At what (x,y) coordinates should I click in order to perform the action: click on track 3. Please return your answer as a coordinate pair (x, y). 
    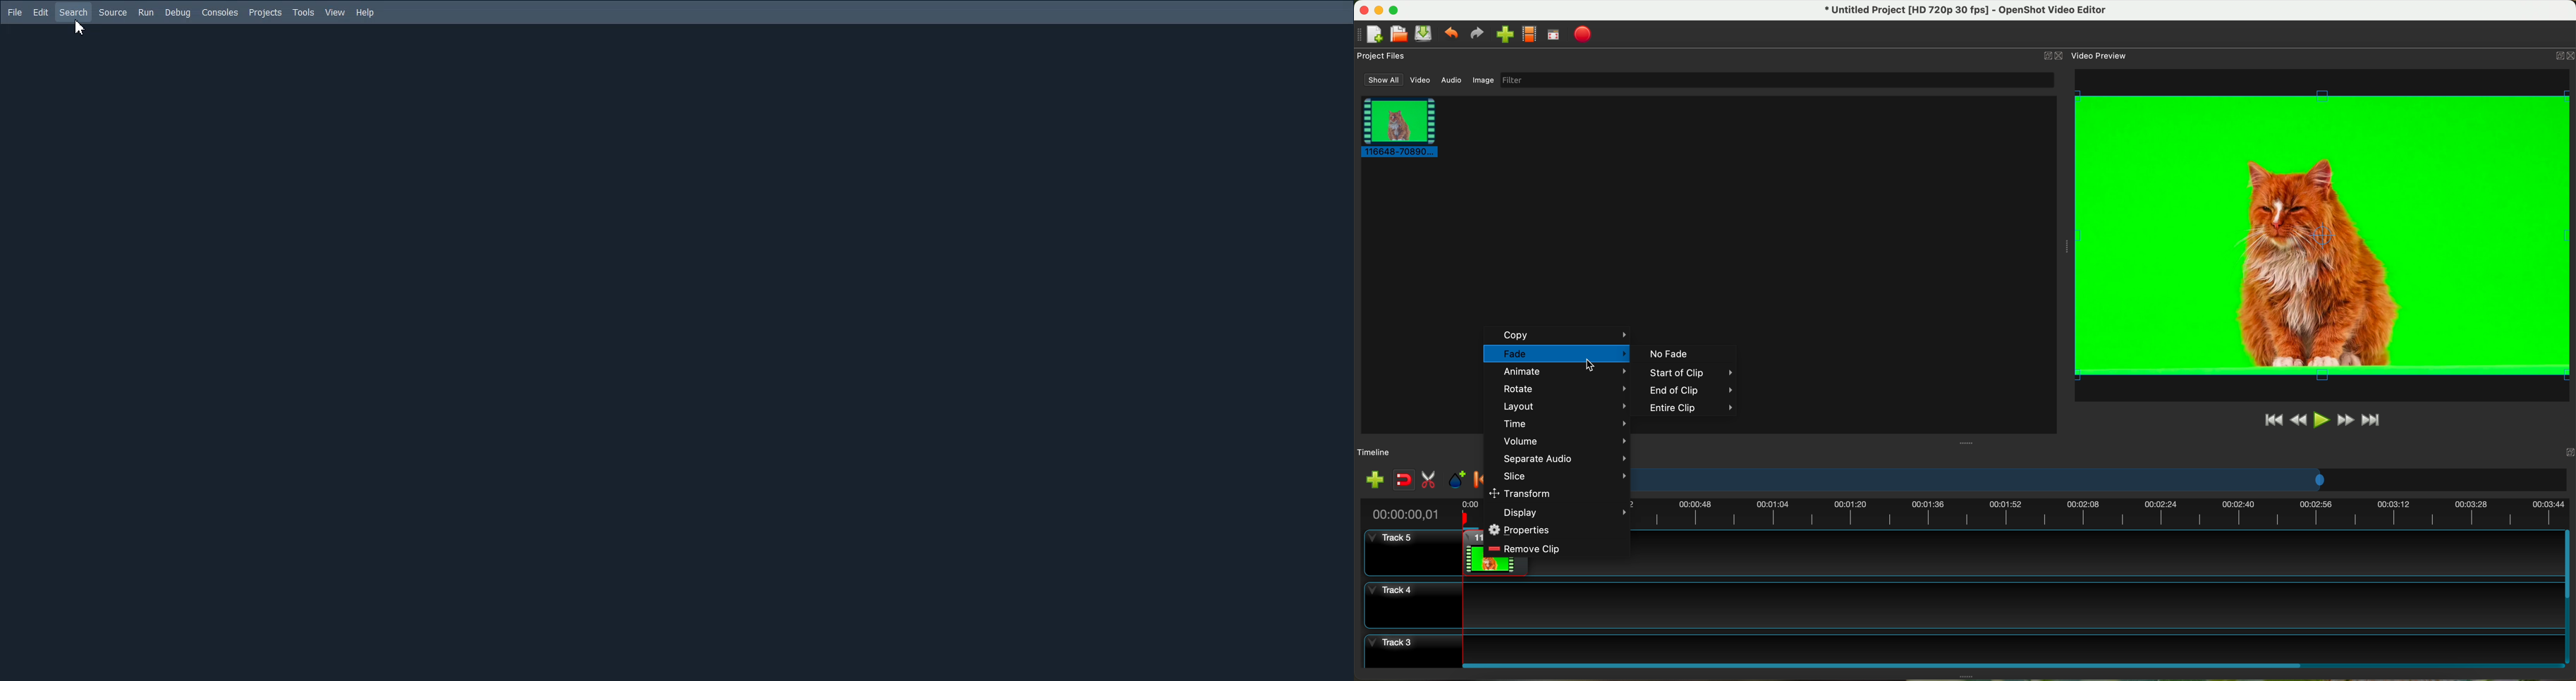
    Looking at the image, I should click on (1963, 646).